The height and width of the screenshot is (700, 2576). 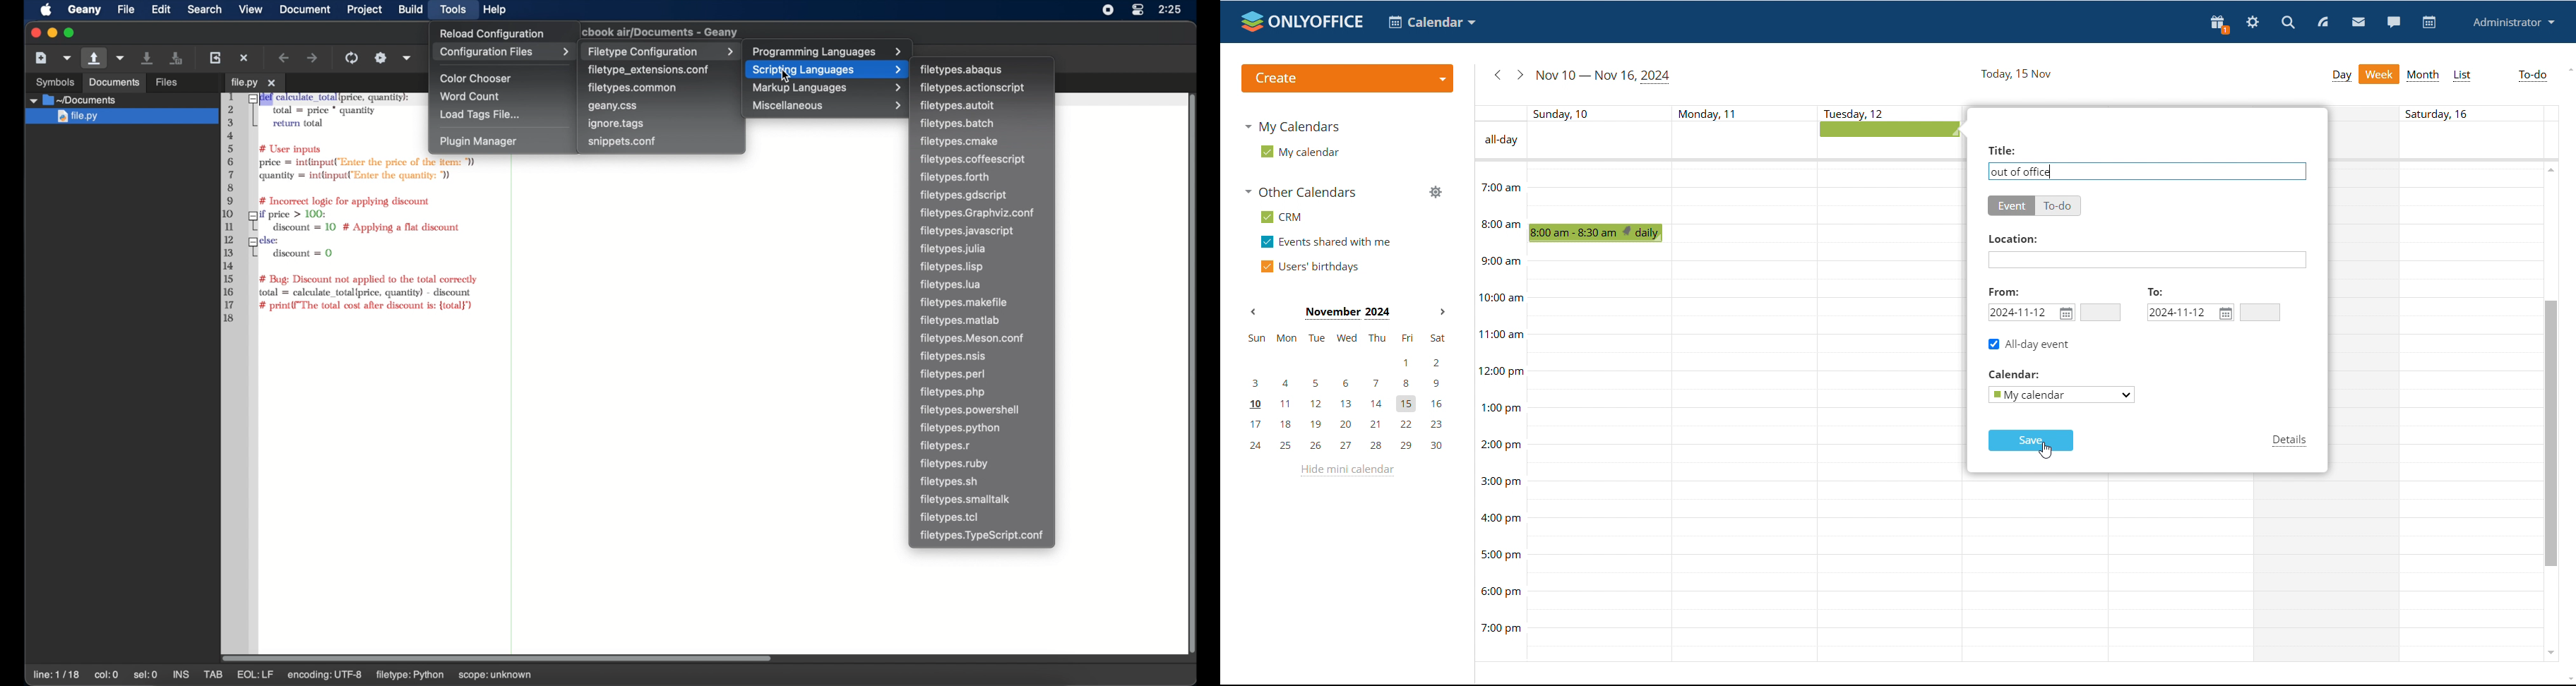 What do you see at coordinates (960, 429) in the screenshot?
I see `filetypes` at bounding box center [960, 429].